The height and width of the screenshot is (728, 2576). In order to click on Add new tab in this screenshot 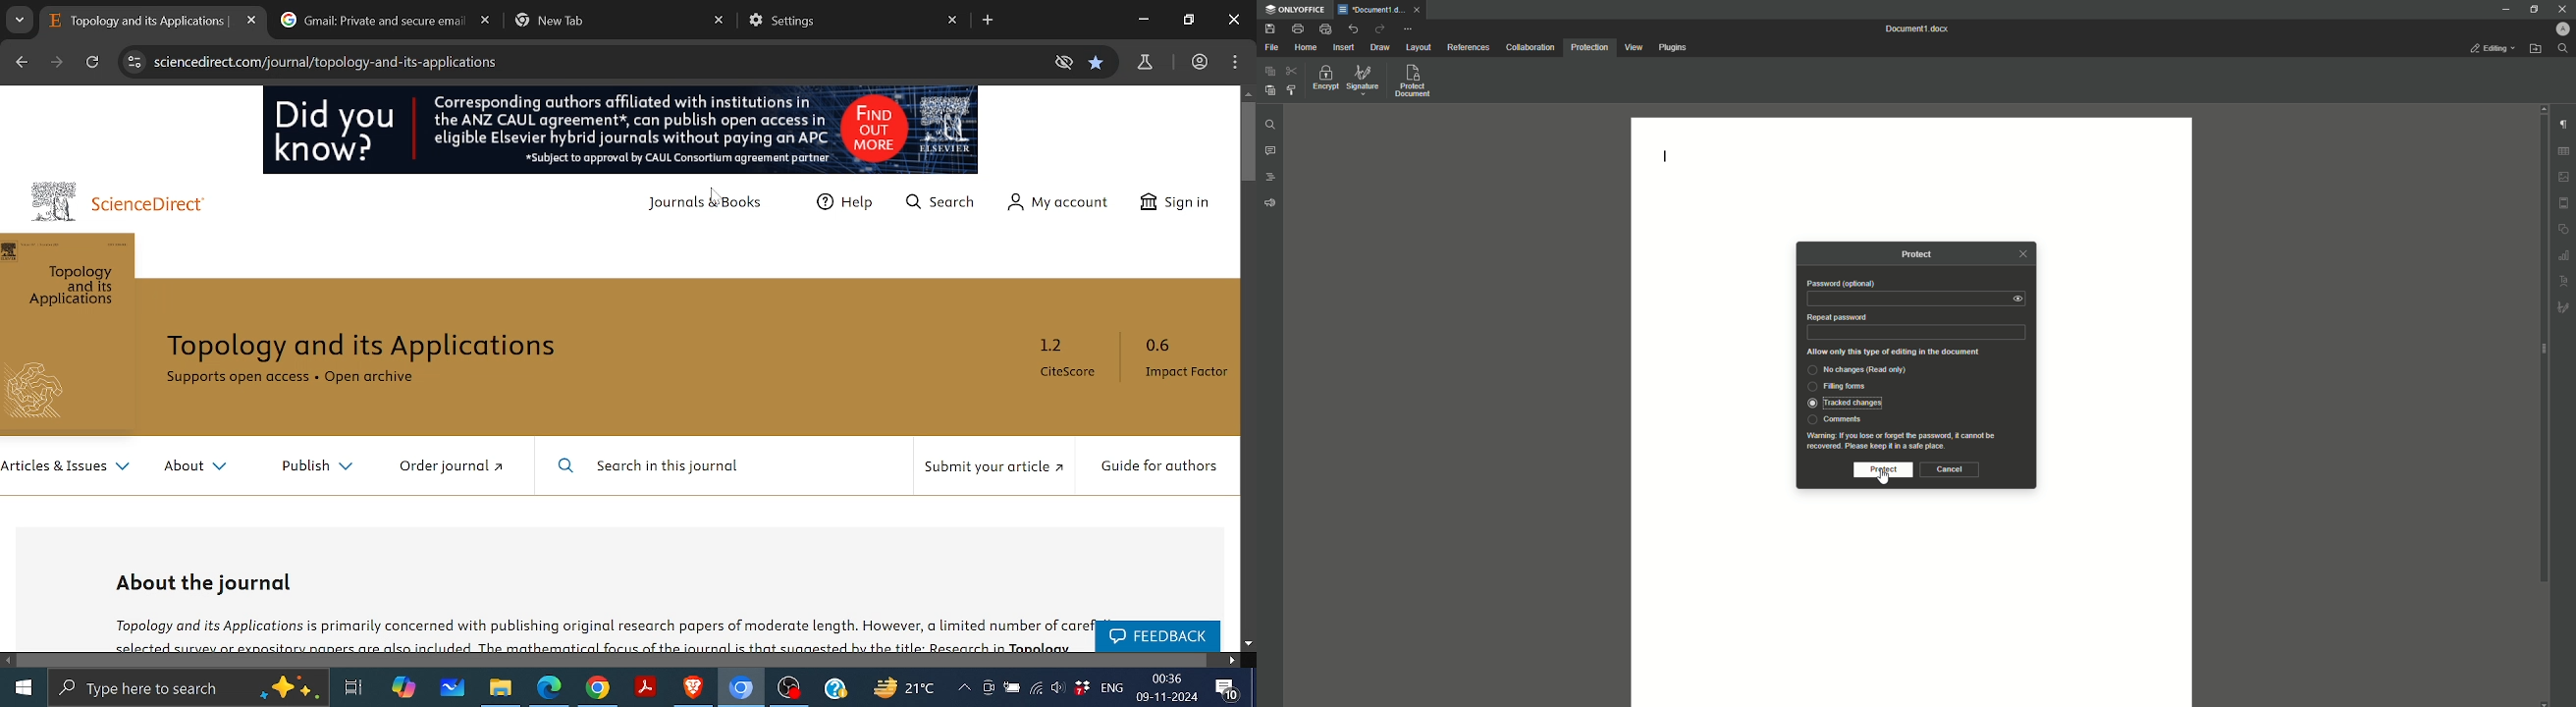, I will do `click(989, 20)`.